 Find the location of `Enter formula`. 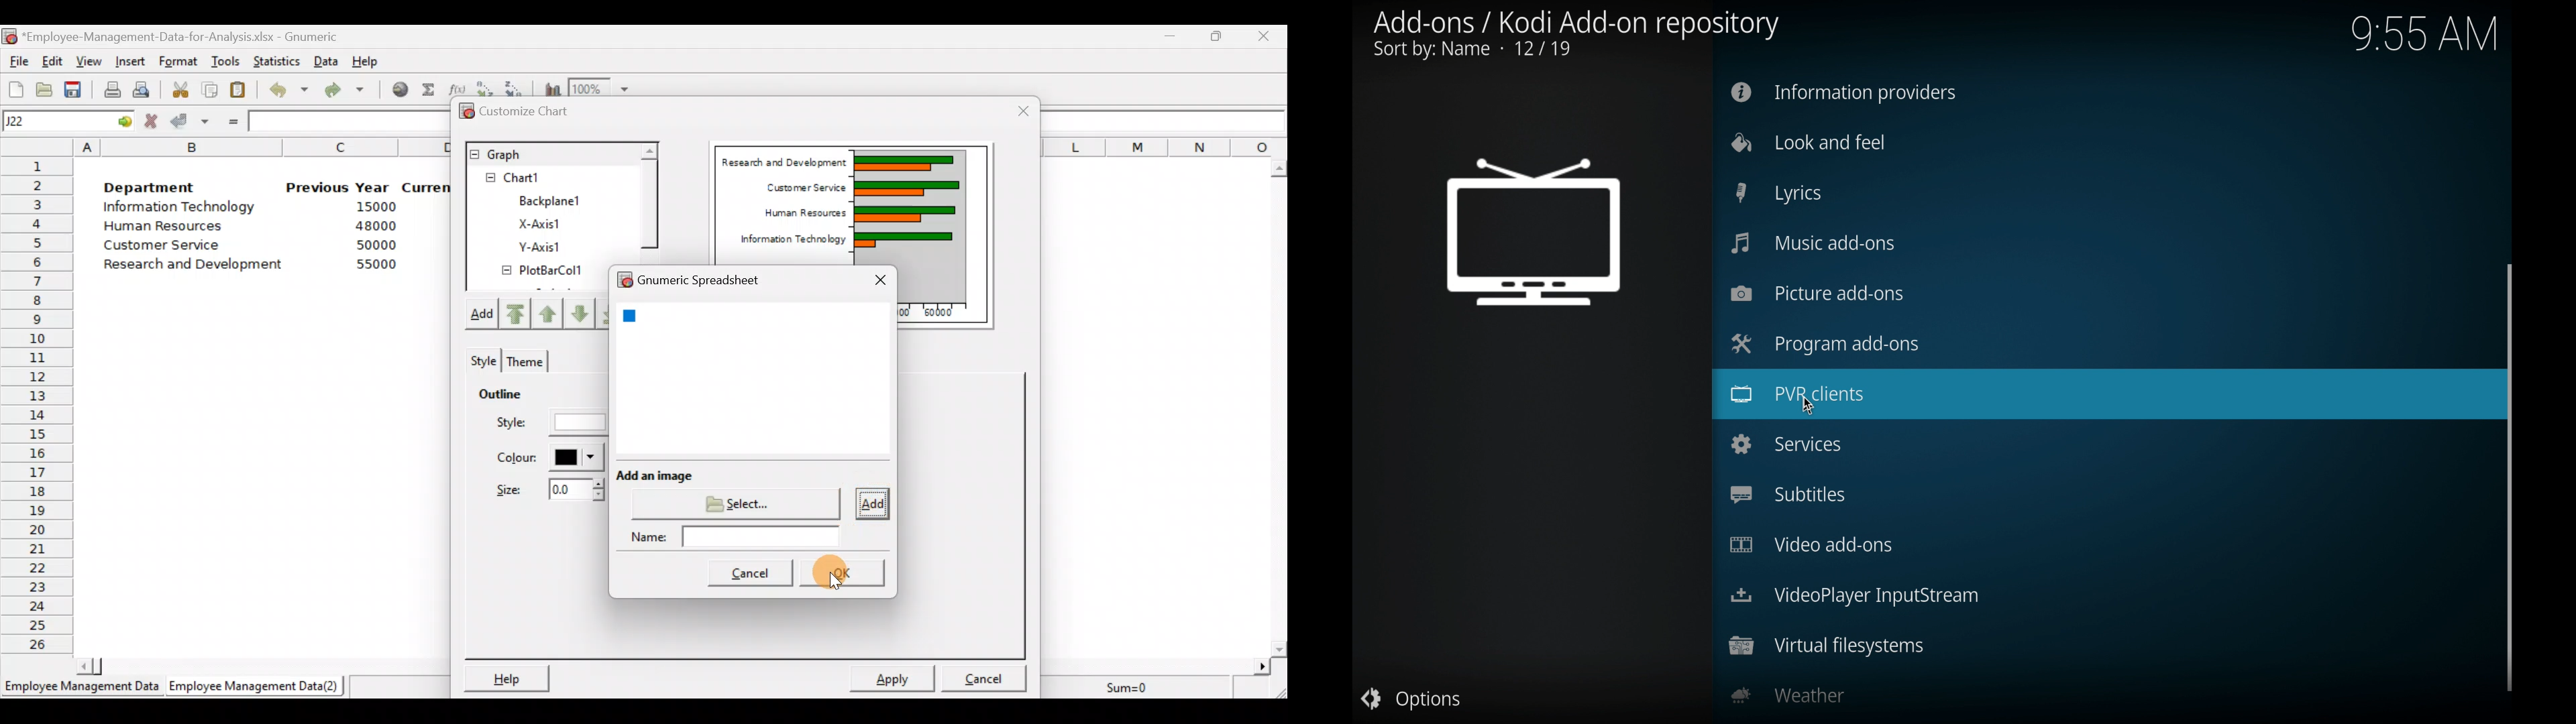

Enter formula is located at coordinates (231, 122).